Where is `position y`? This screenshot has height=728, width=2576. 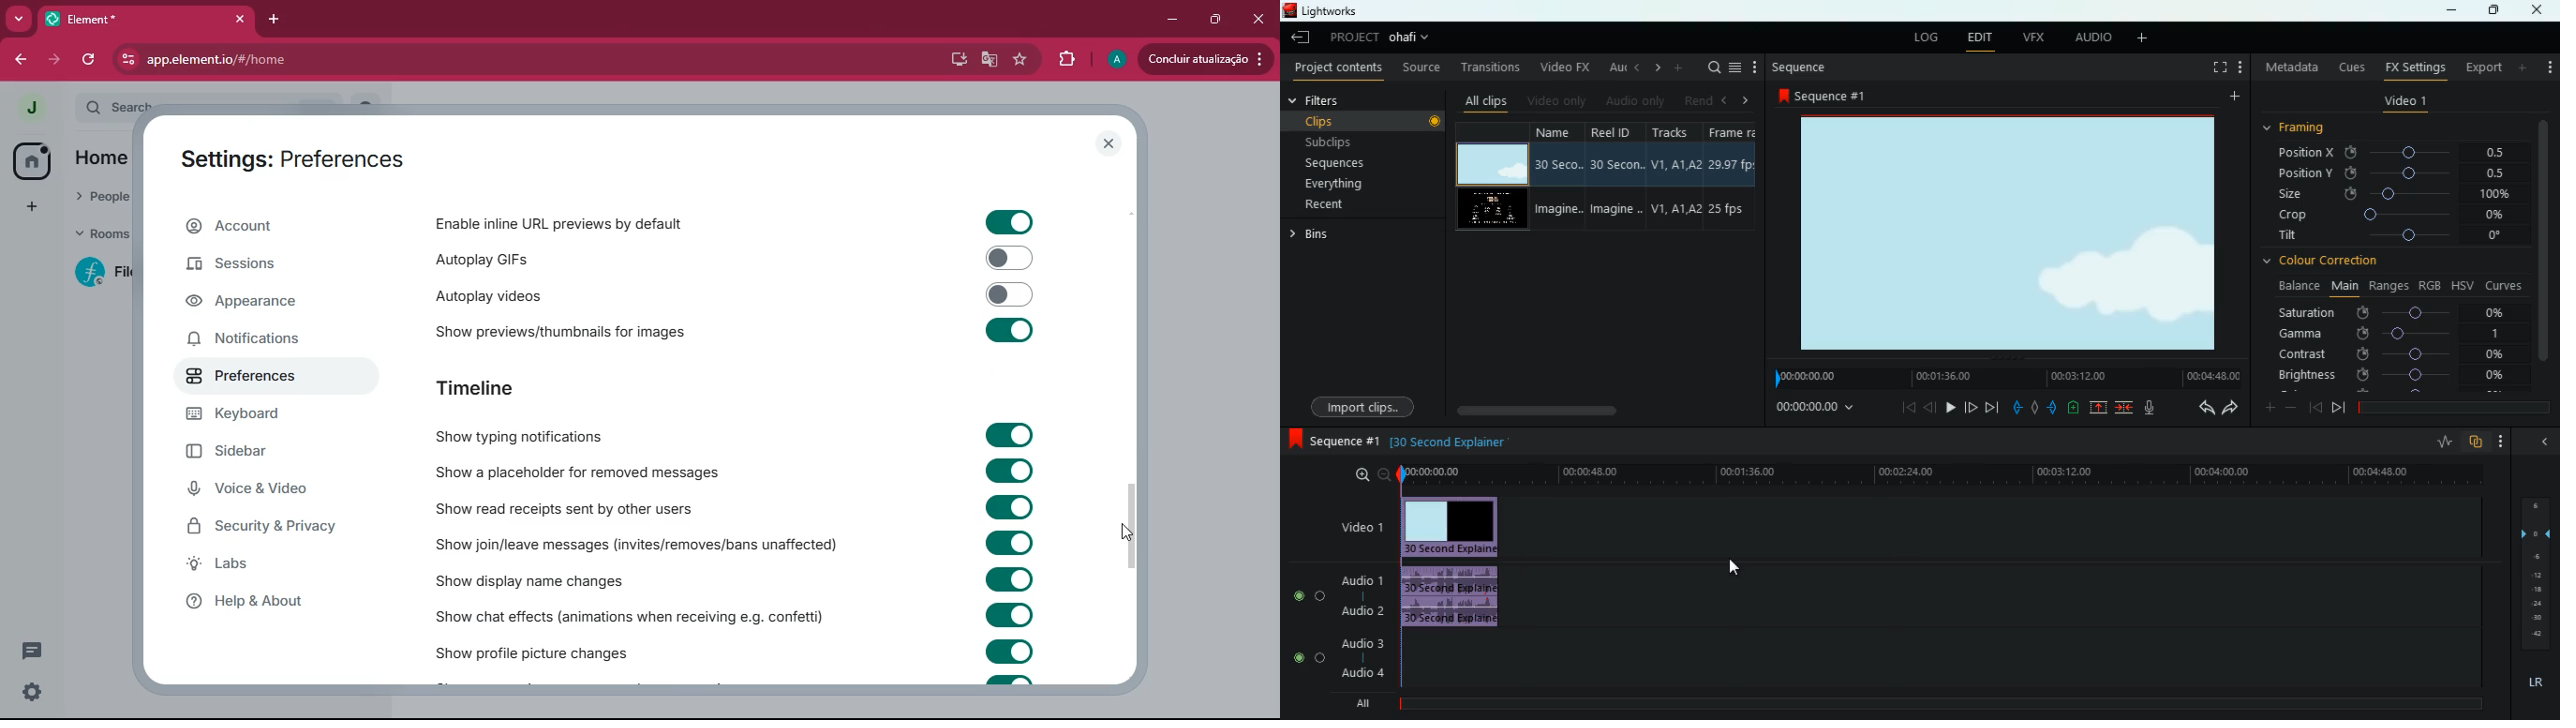 position y is located at coordinates (2384, 174).